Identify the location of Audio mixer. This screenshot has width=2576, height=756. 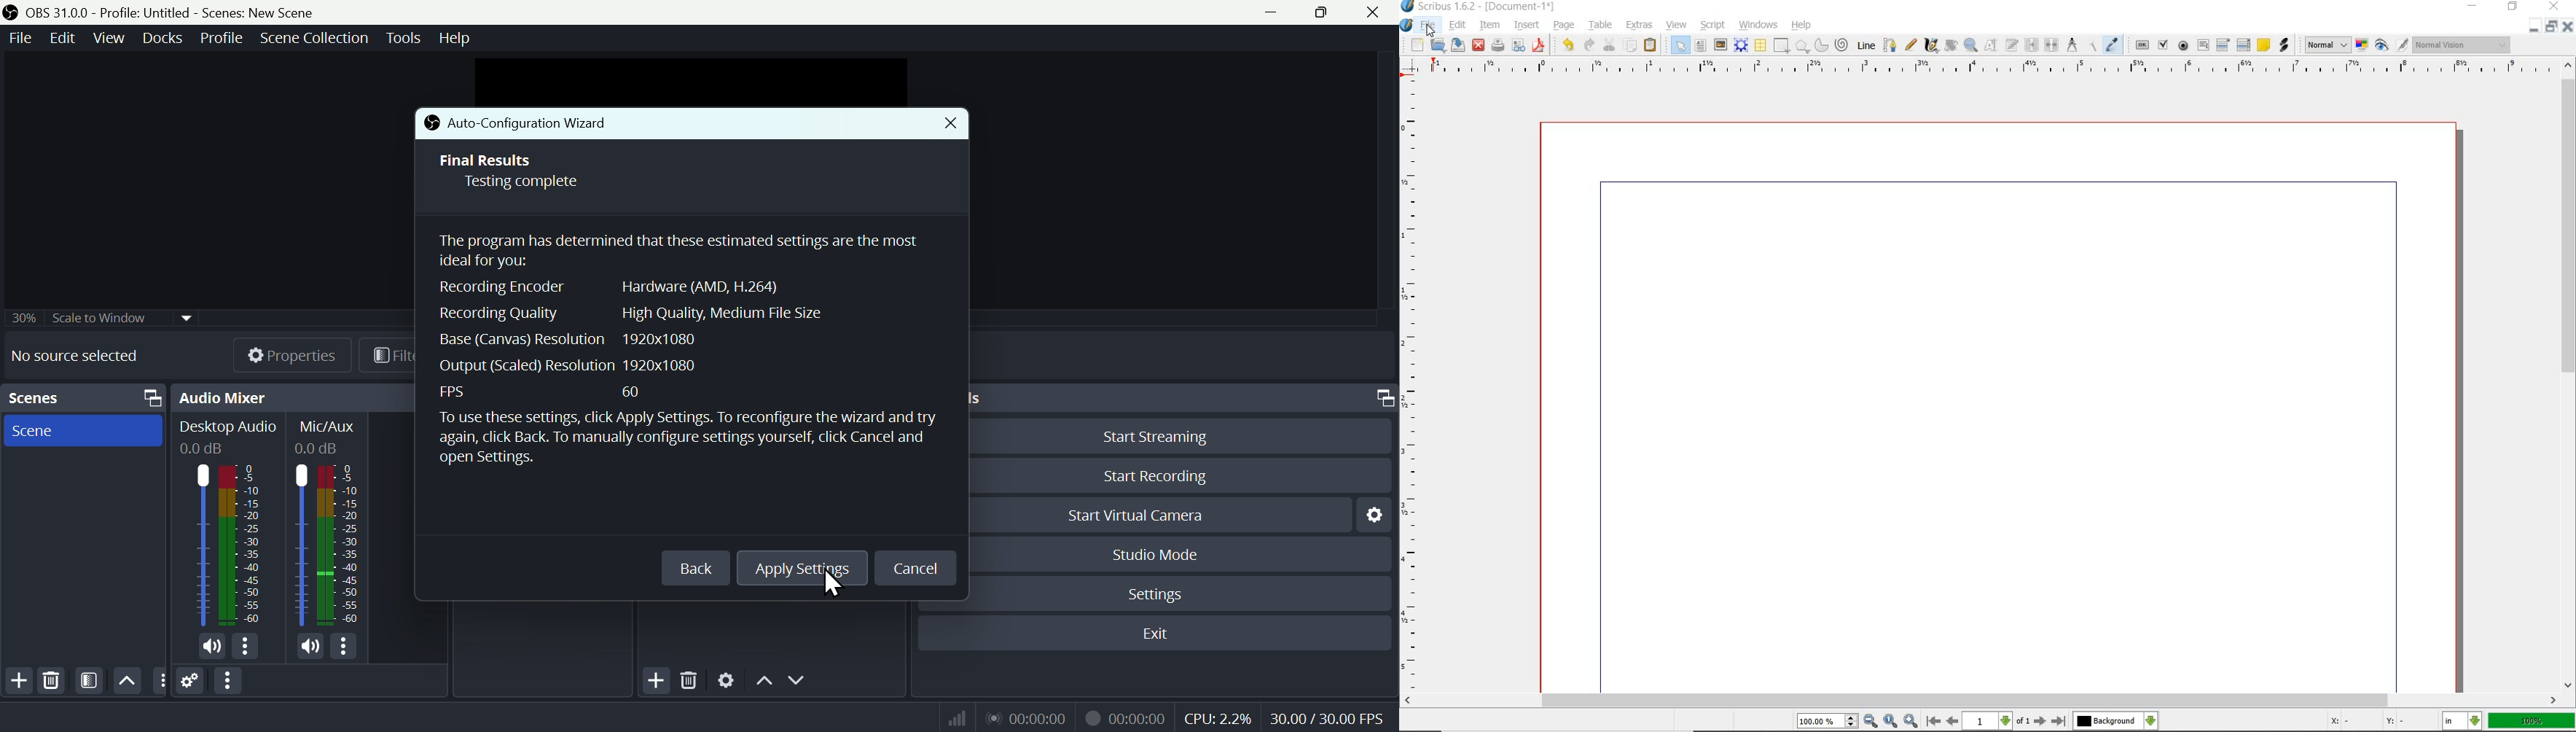
(223, 397).